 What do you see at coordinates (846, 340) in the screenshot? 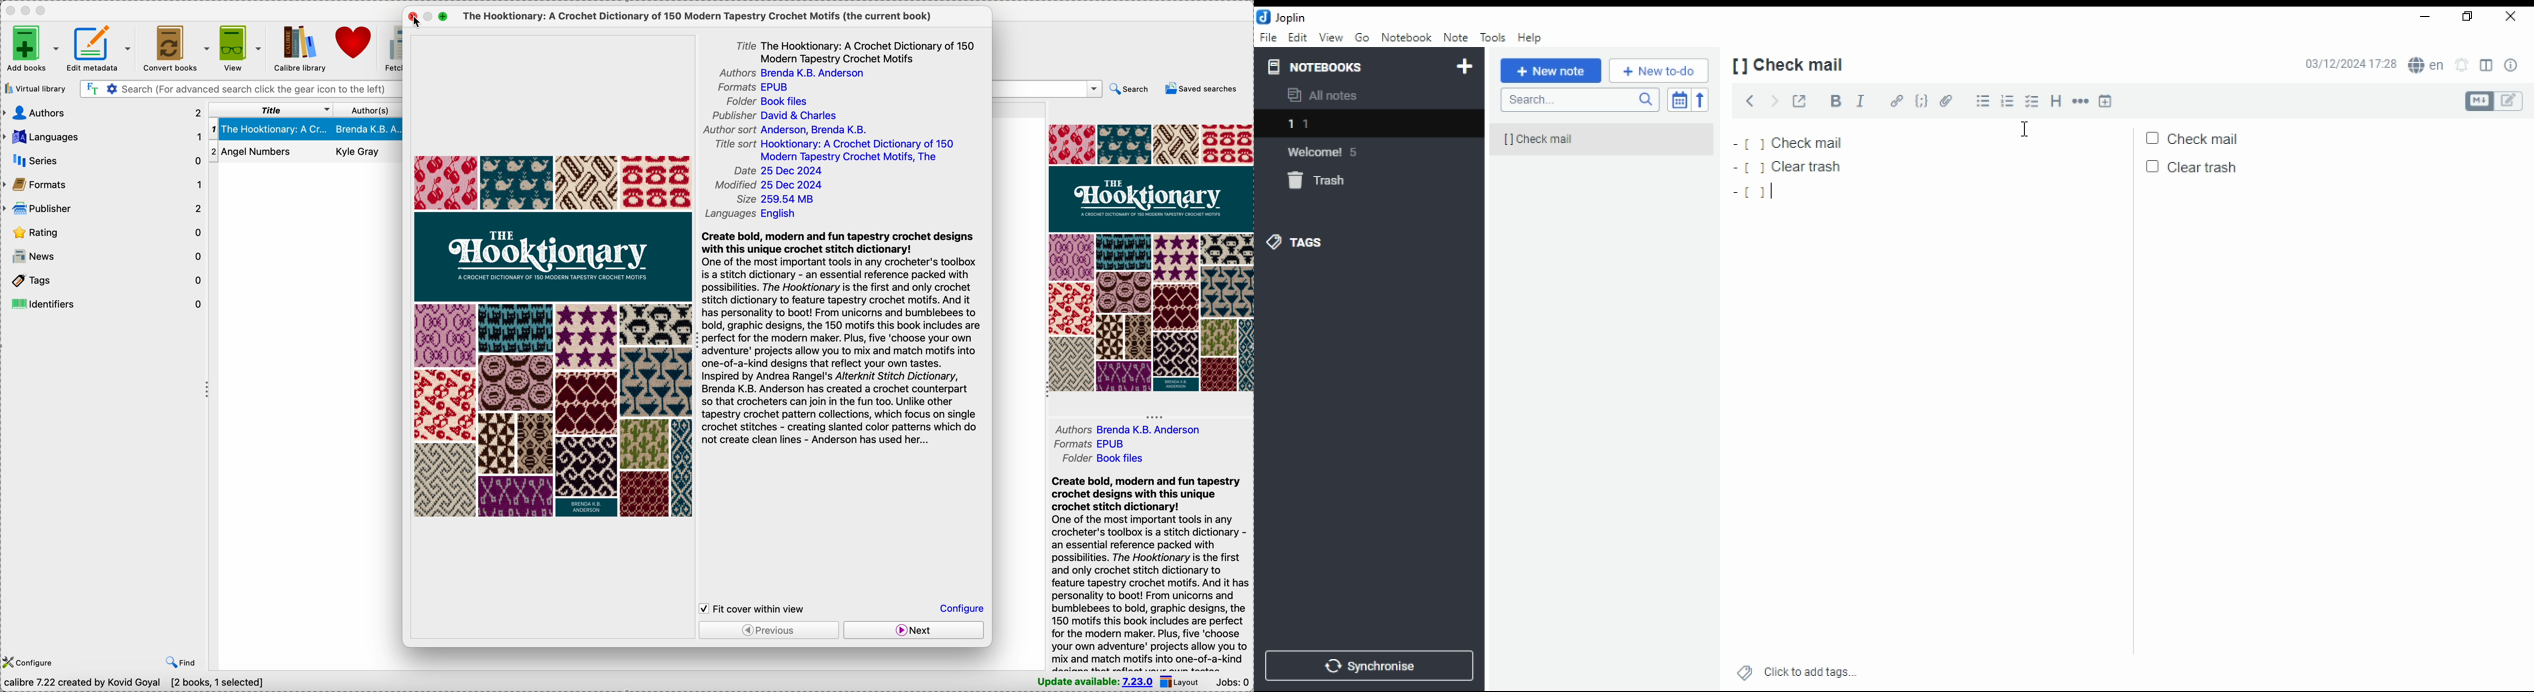
I see `synopsis` at bounding box center [846, 340].